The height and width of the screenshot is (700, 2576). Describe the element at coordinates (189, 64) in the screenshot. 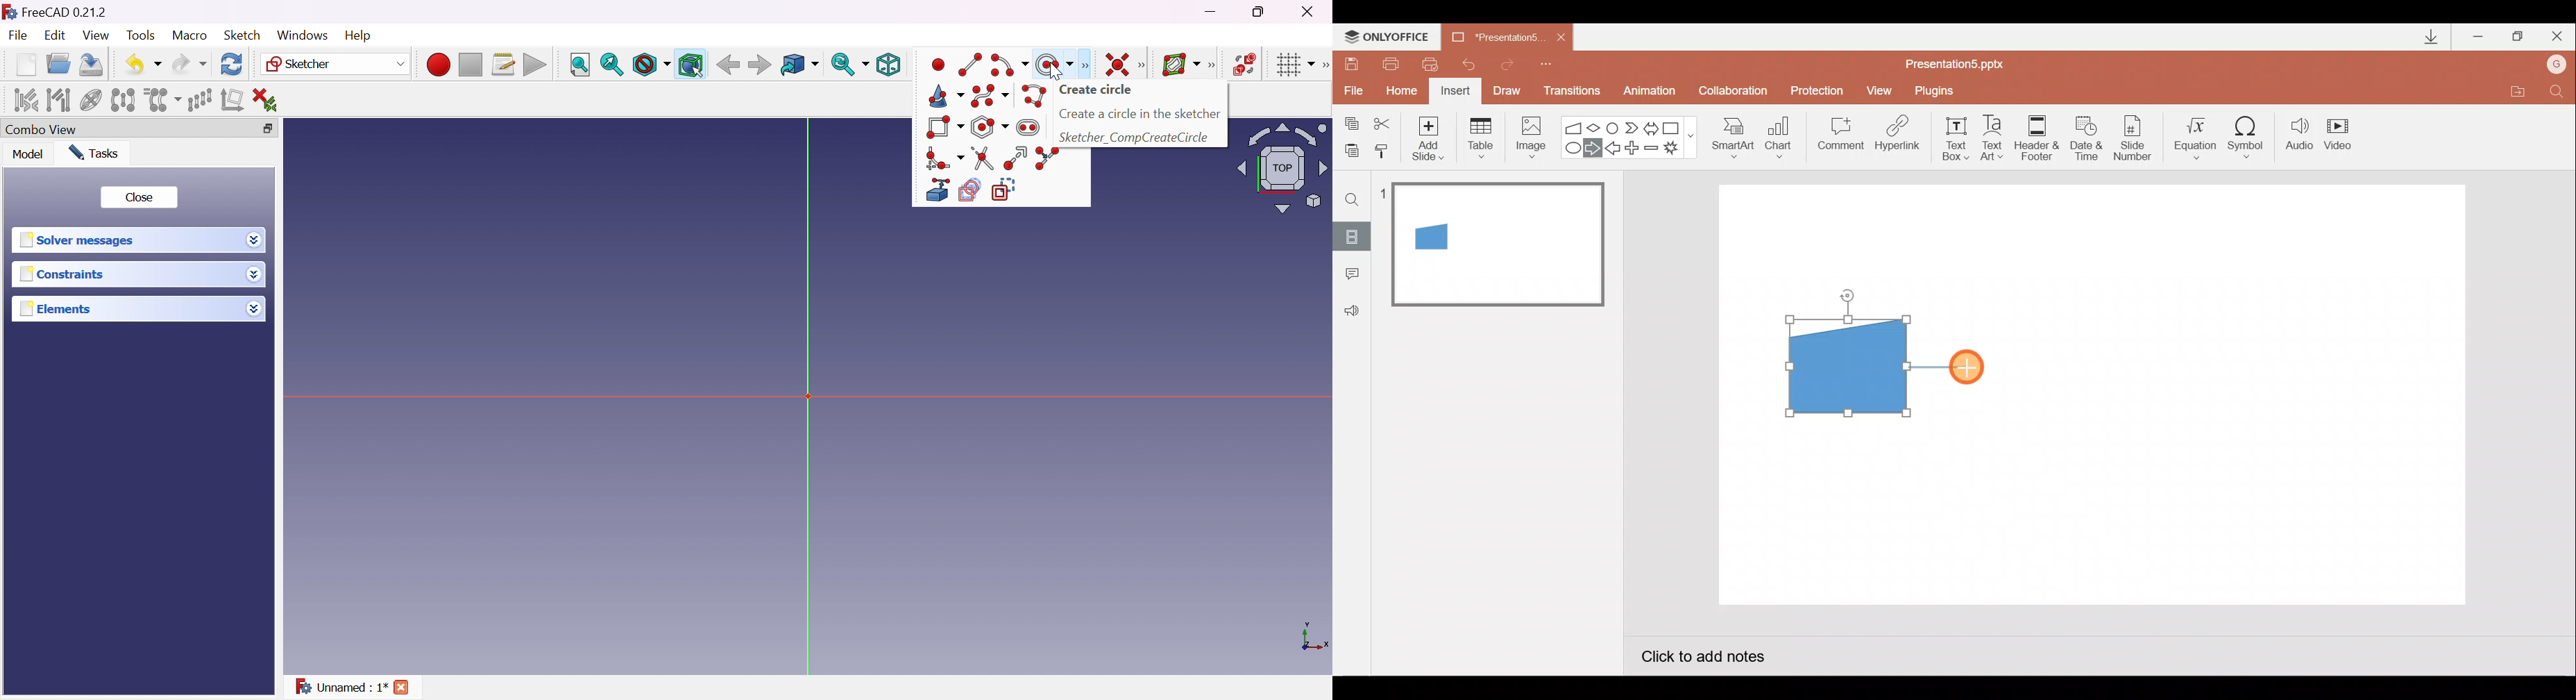

I see `Redo` at that location.